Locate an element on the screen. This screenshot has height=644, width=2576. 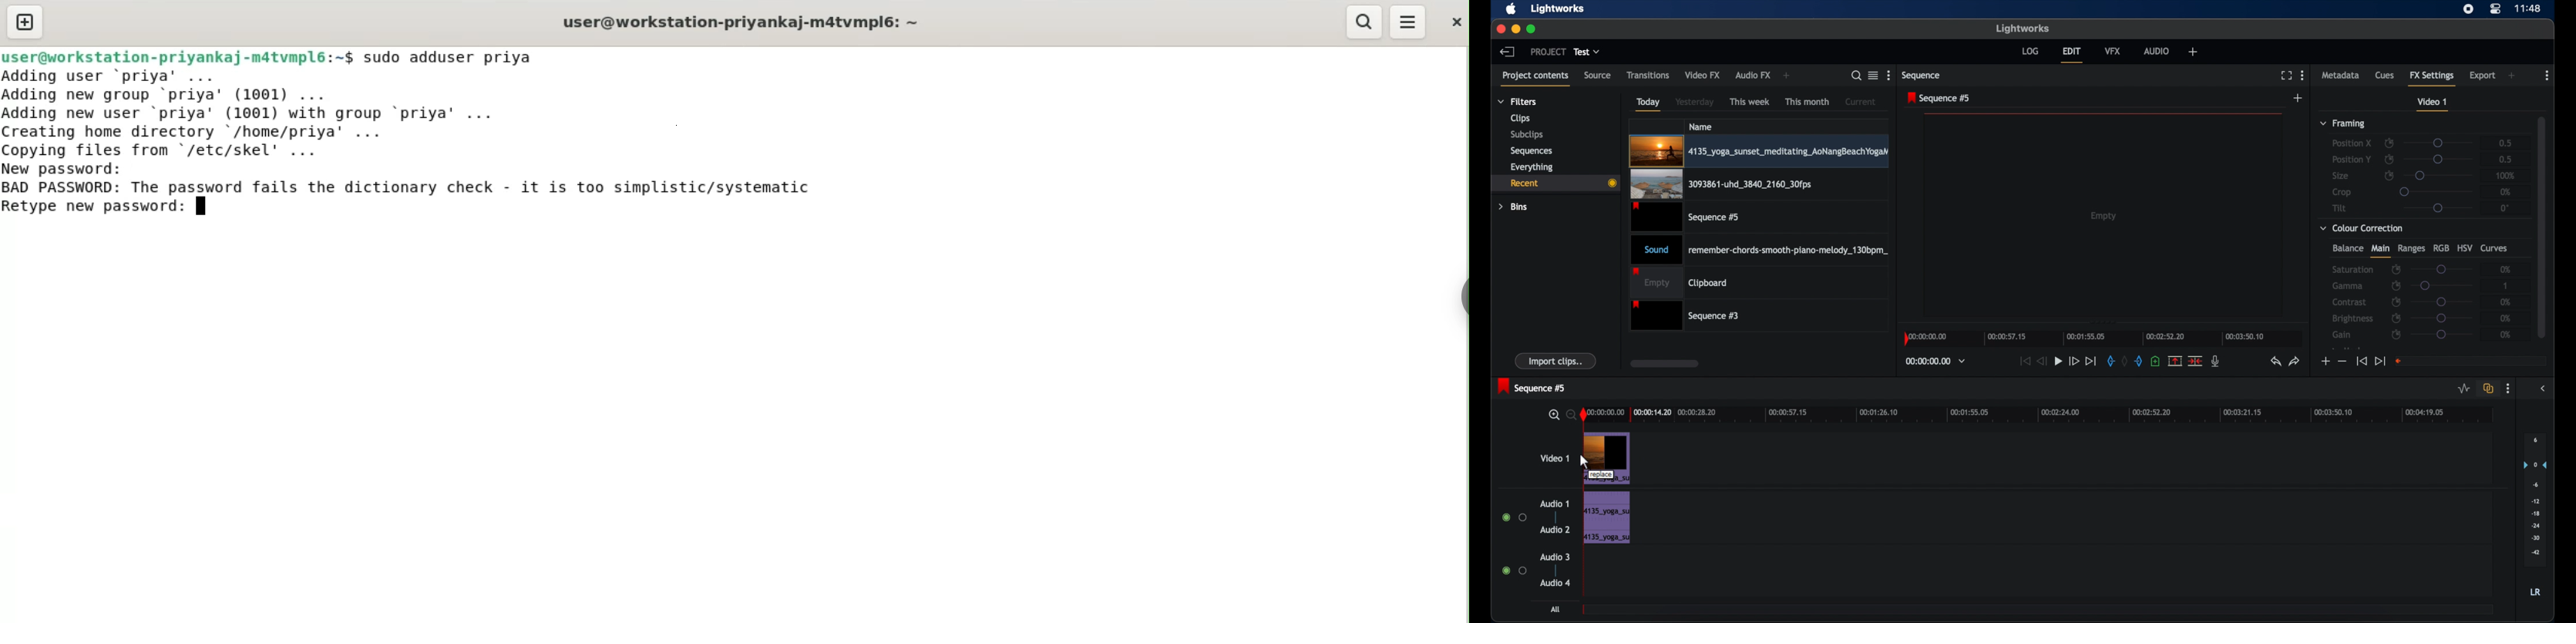
slider is located at coordinates (2441, 159).